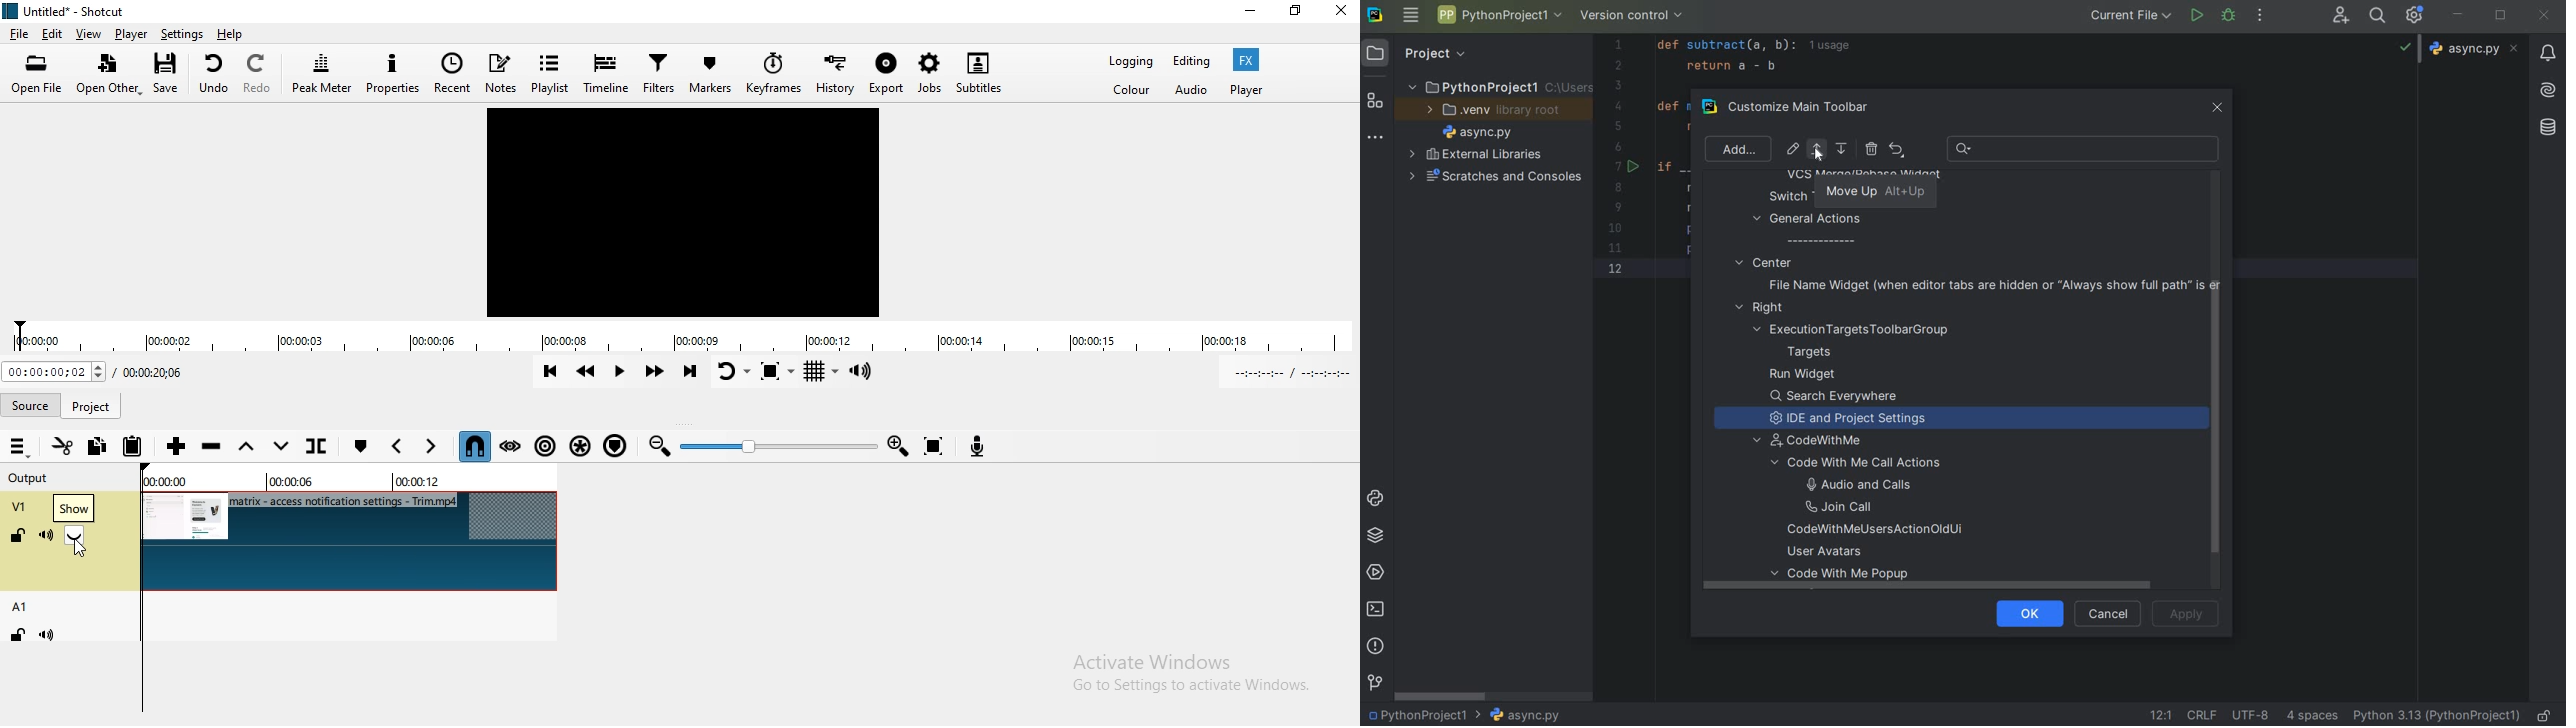 The height and width of the screenshot is (728, 2576). Describe the element at coordinates (84, 553) in the screenshot. I see `cursor` at that location.